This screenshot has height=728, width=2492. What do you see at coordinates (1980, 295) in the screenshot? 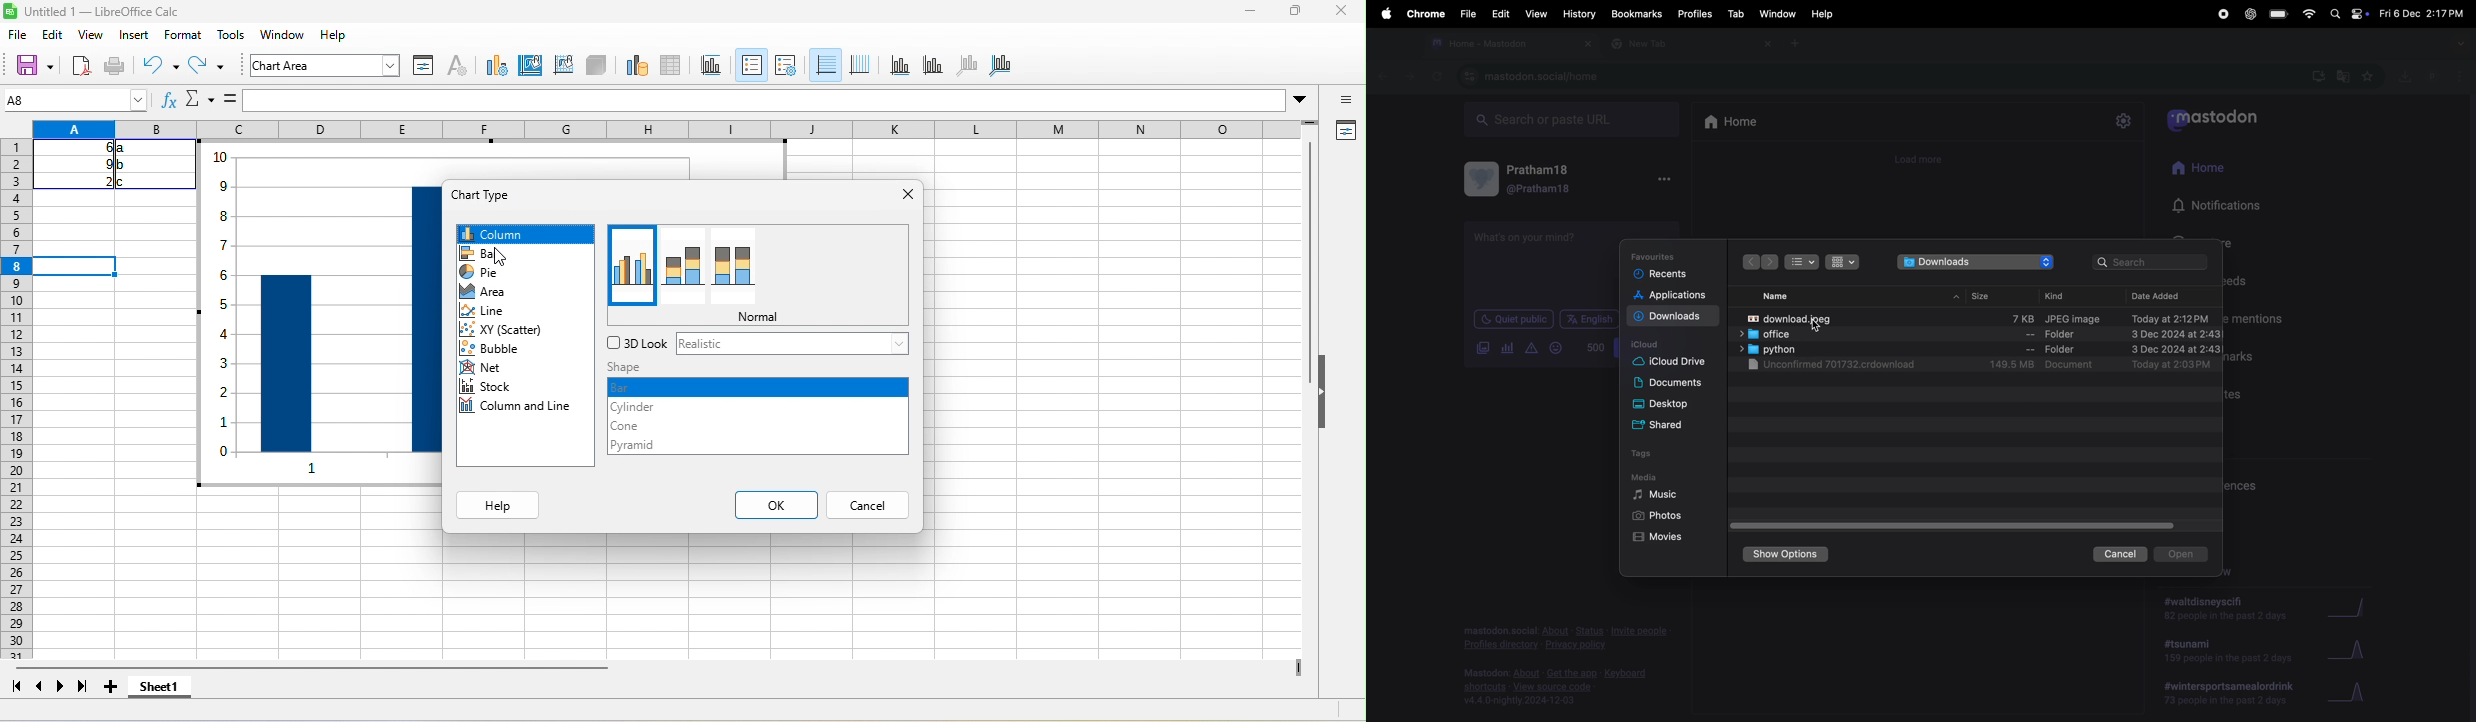
I see `size` at bounding box center [1980, 295].